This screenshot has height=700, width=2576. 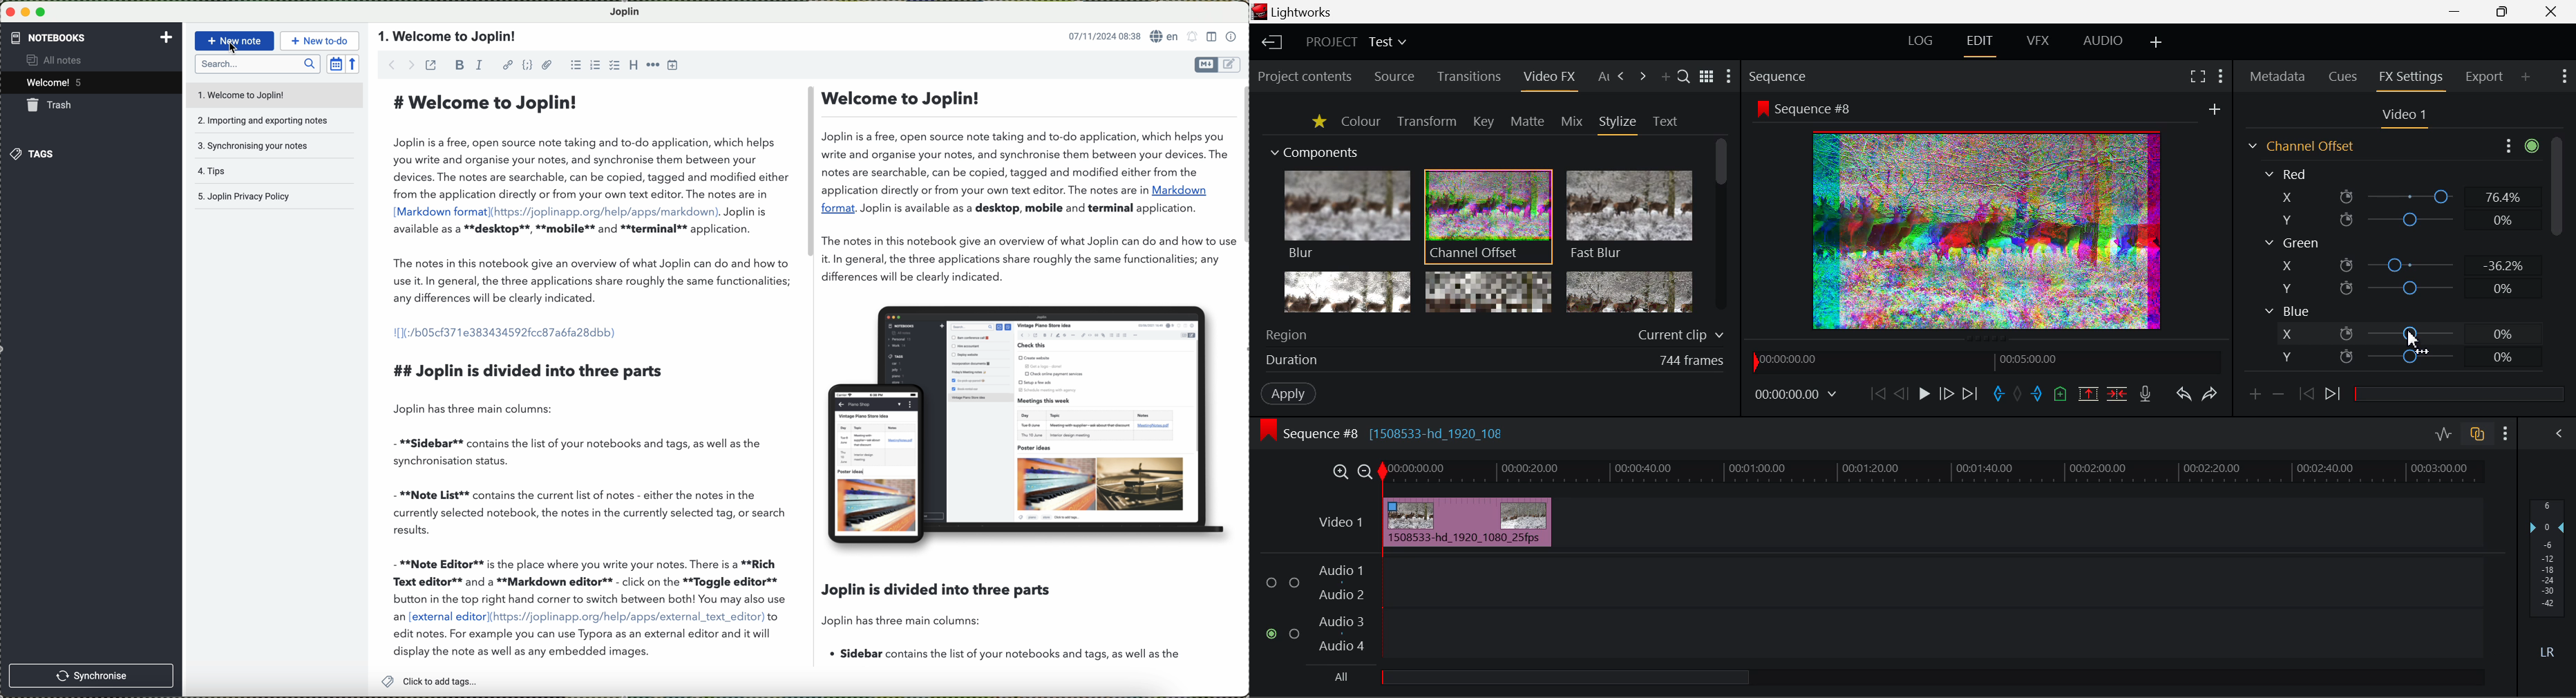 I want to click on Scroll Bar, so click(x=2556, y=258).